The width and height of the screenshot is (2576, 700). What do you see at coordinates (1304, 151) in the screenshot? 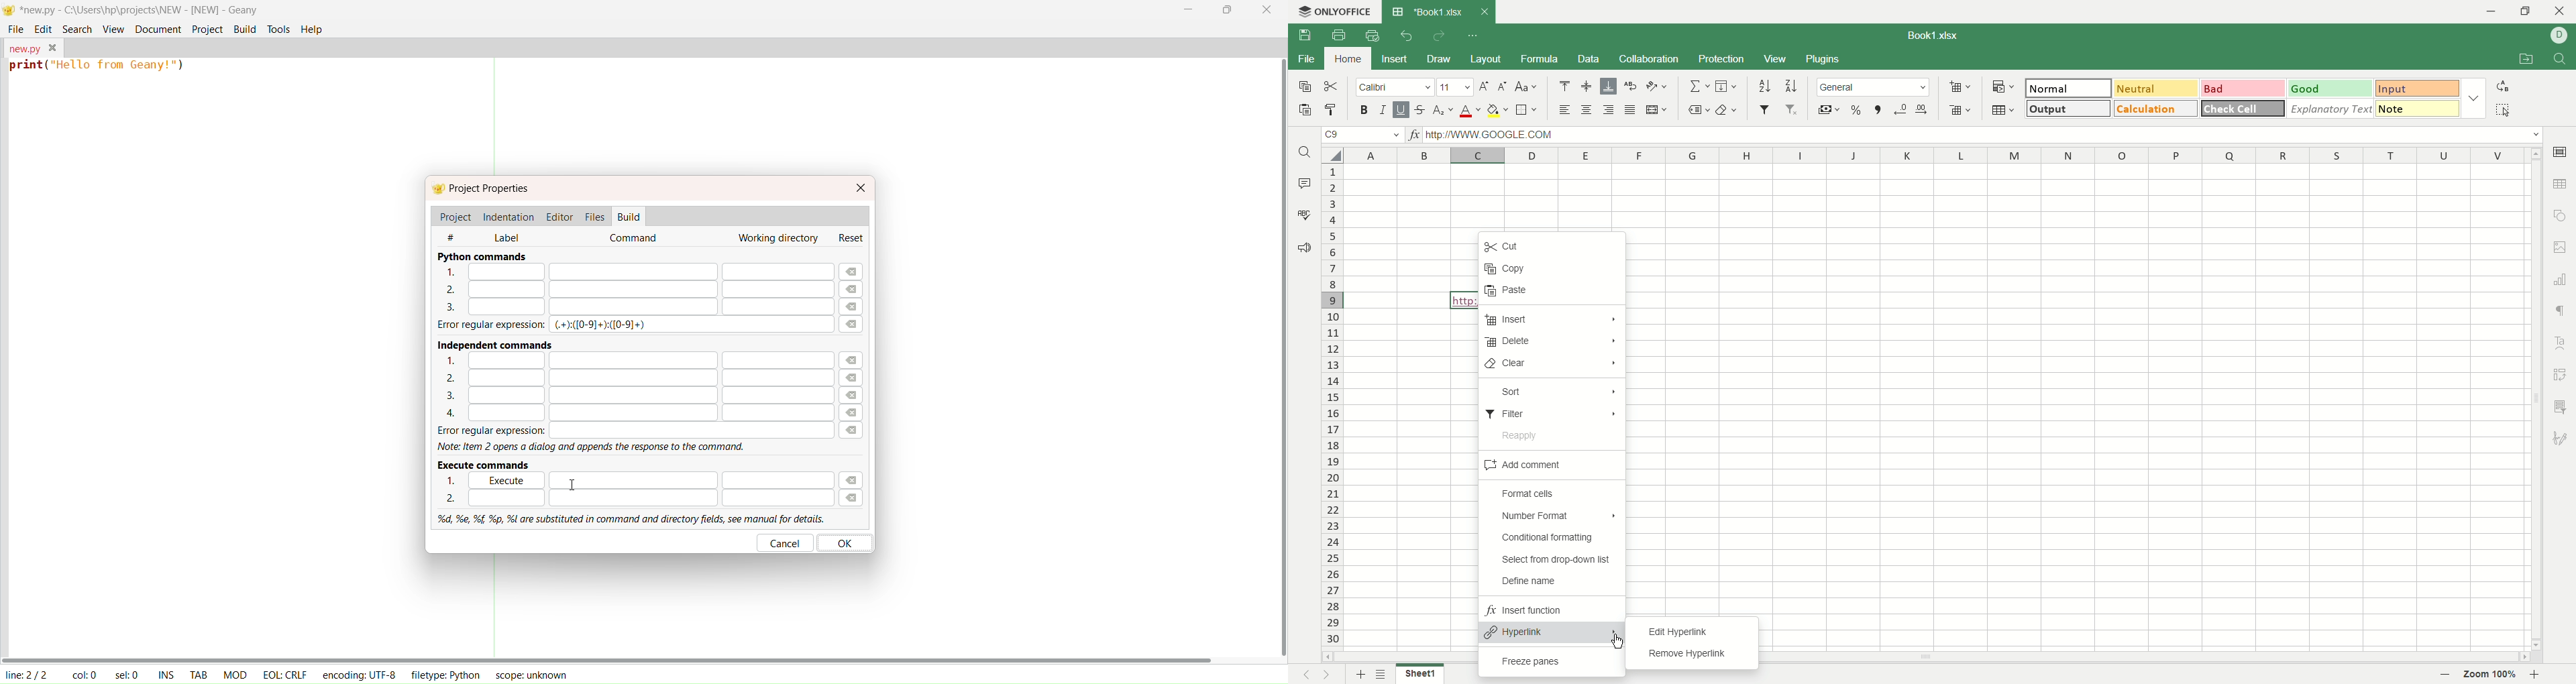
I see `find` at bounding box center [1304, 151].